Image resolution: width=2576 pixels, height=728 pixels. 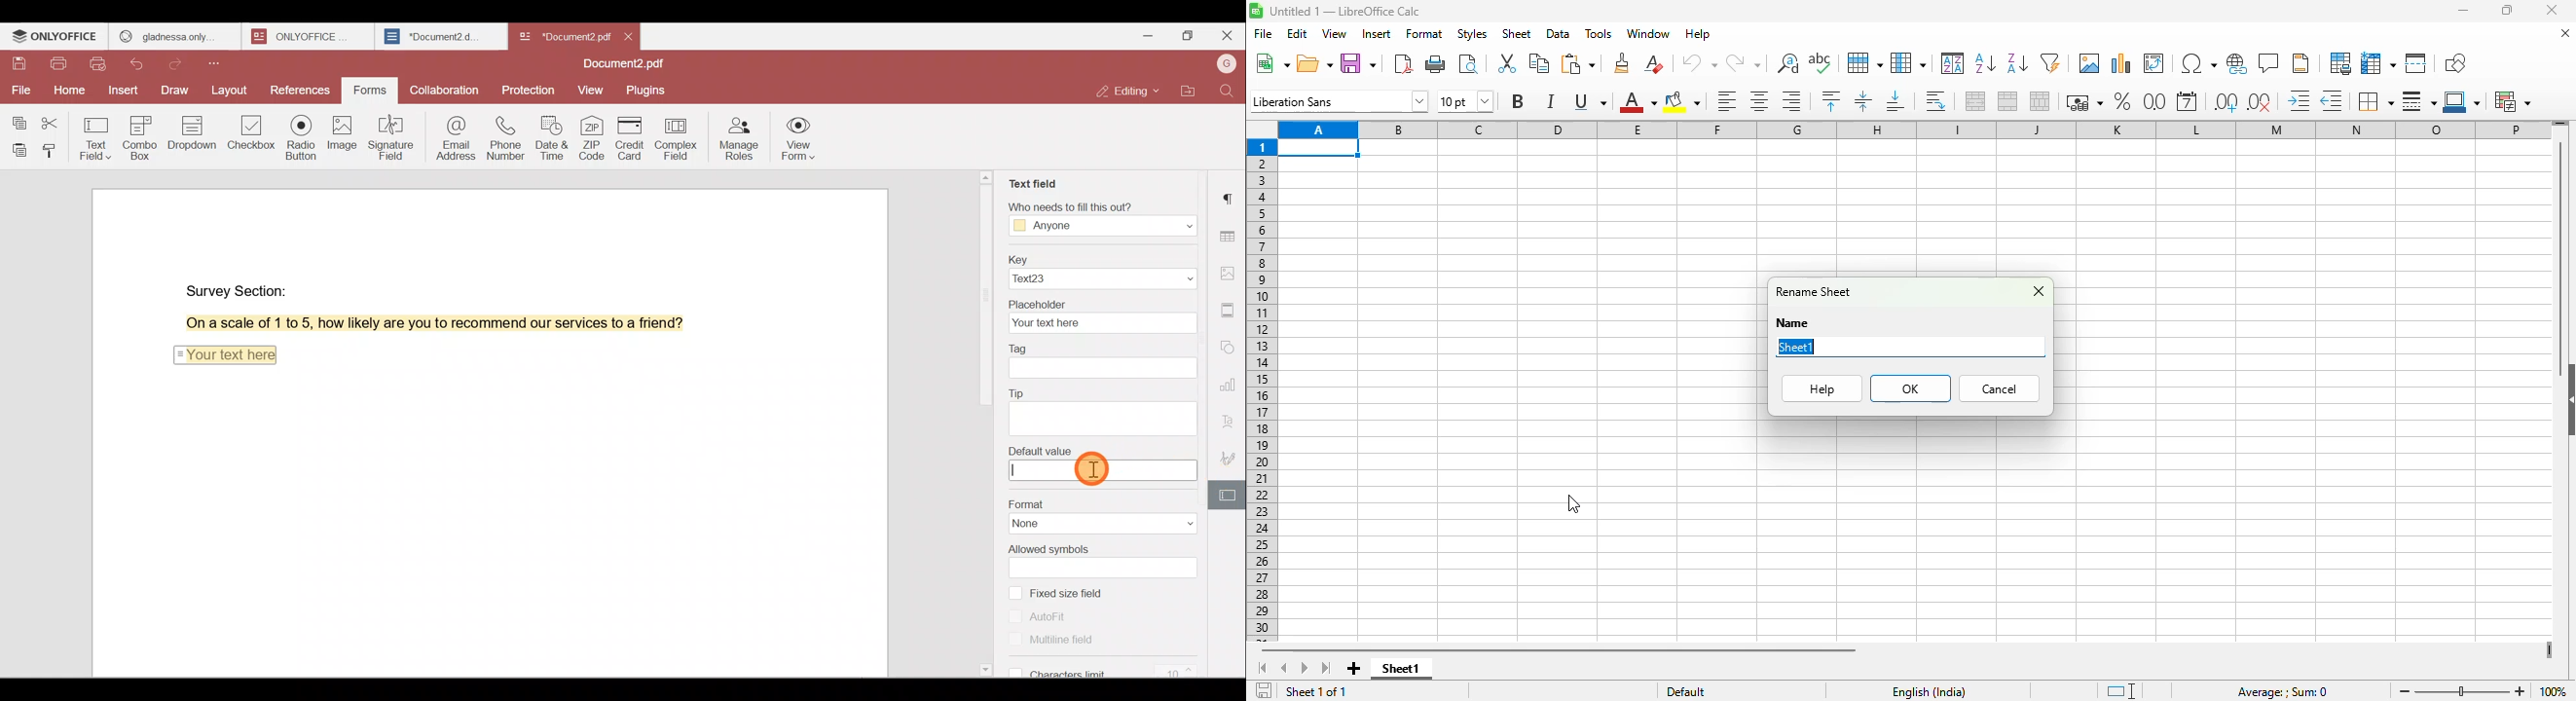 I want to click on Average: ; Sum: 0, so click(x=2282, y=692).